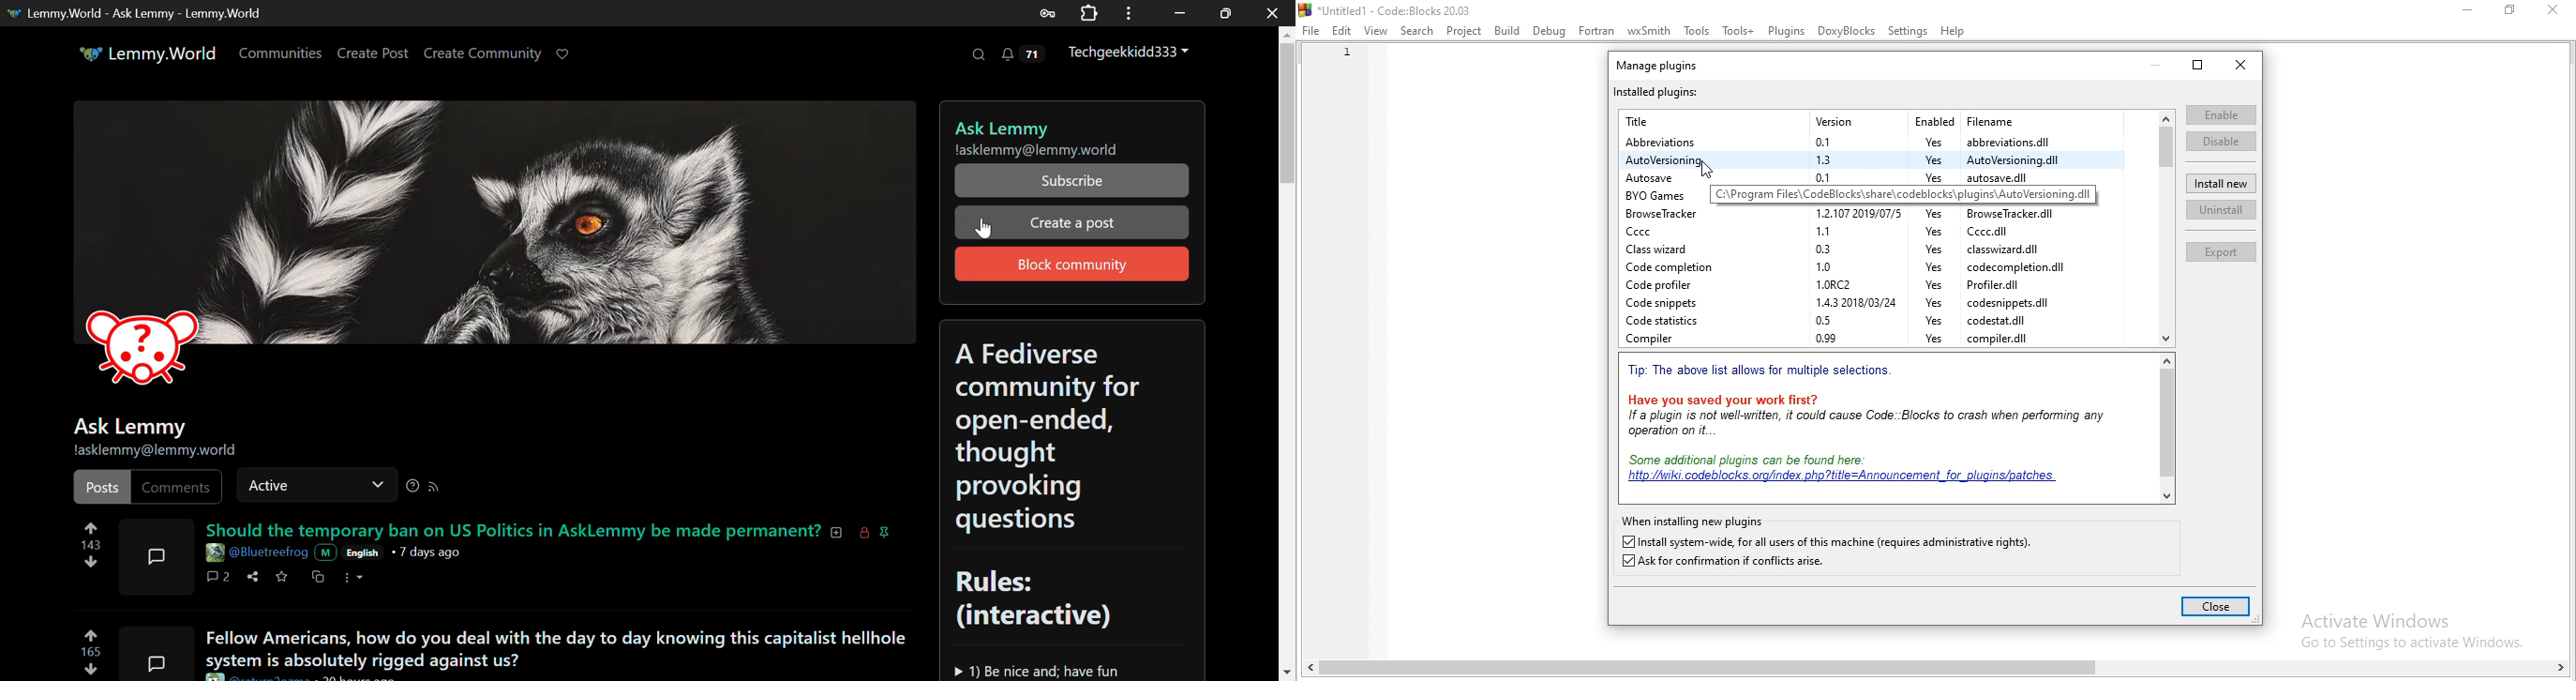  I want to click on restore, so click(2510, 10).